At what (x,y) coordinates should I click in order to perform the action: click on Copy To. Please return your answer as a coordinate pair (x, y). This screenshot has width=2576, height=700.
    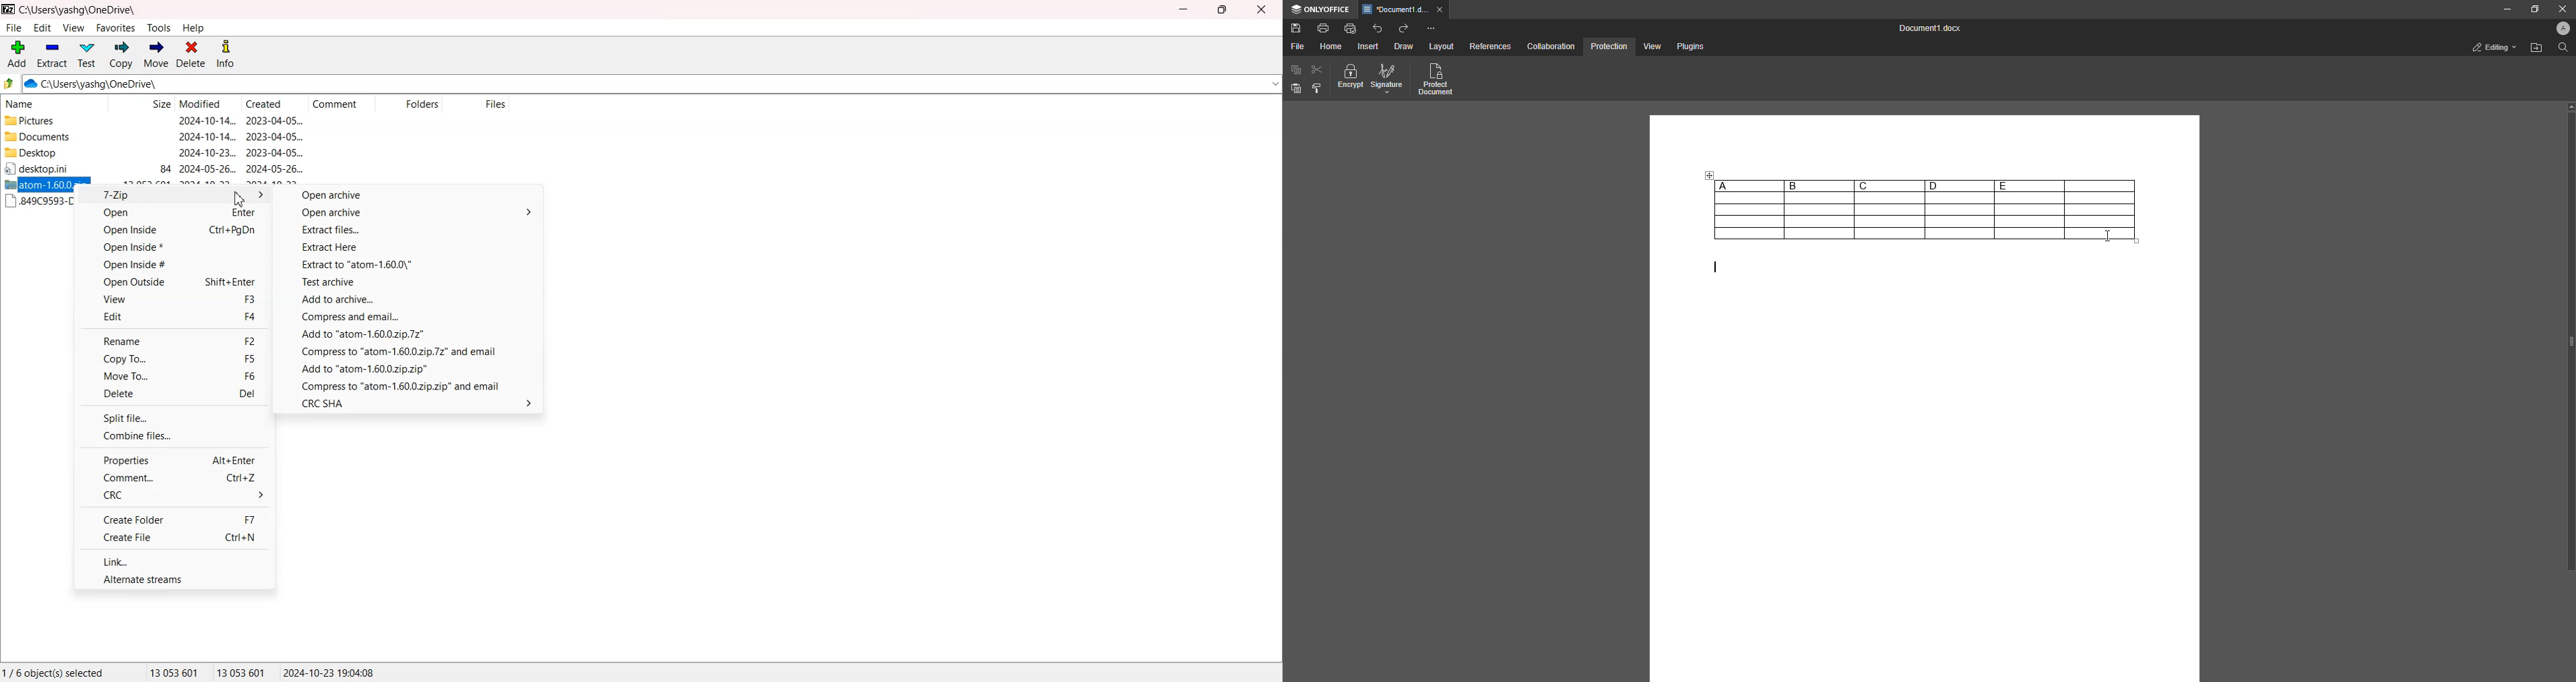
    Looking at the image, I should click on (173, 358).